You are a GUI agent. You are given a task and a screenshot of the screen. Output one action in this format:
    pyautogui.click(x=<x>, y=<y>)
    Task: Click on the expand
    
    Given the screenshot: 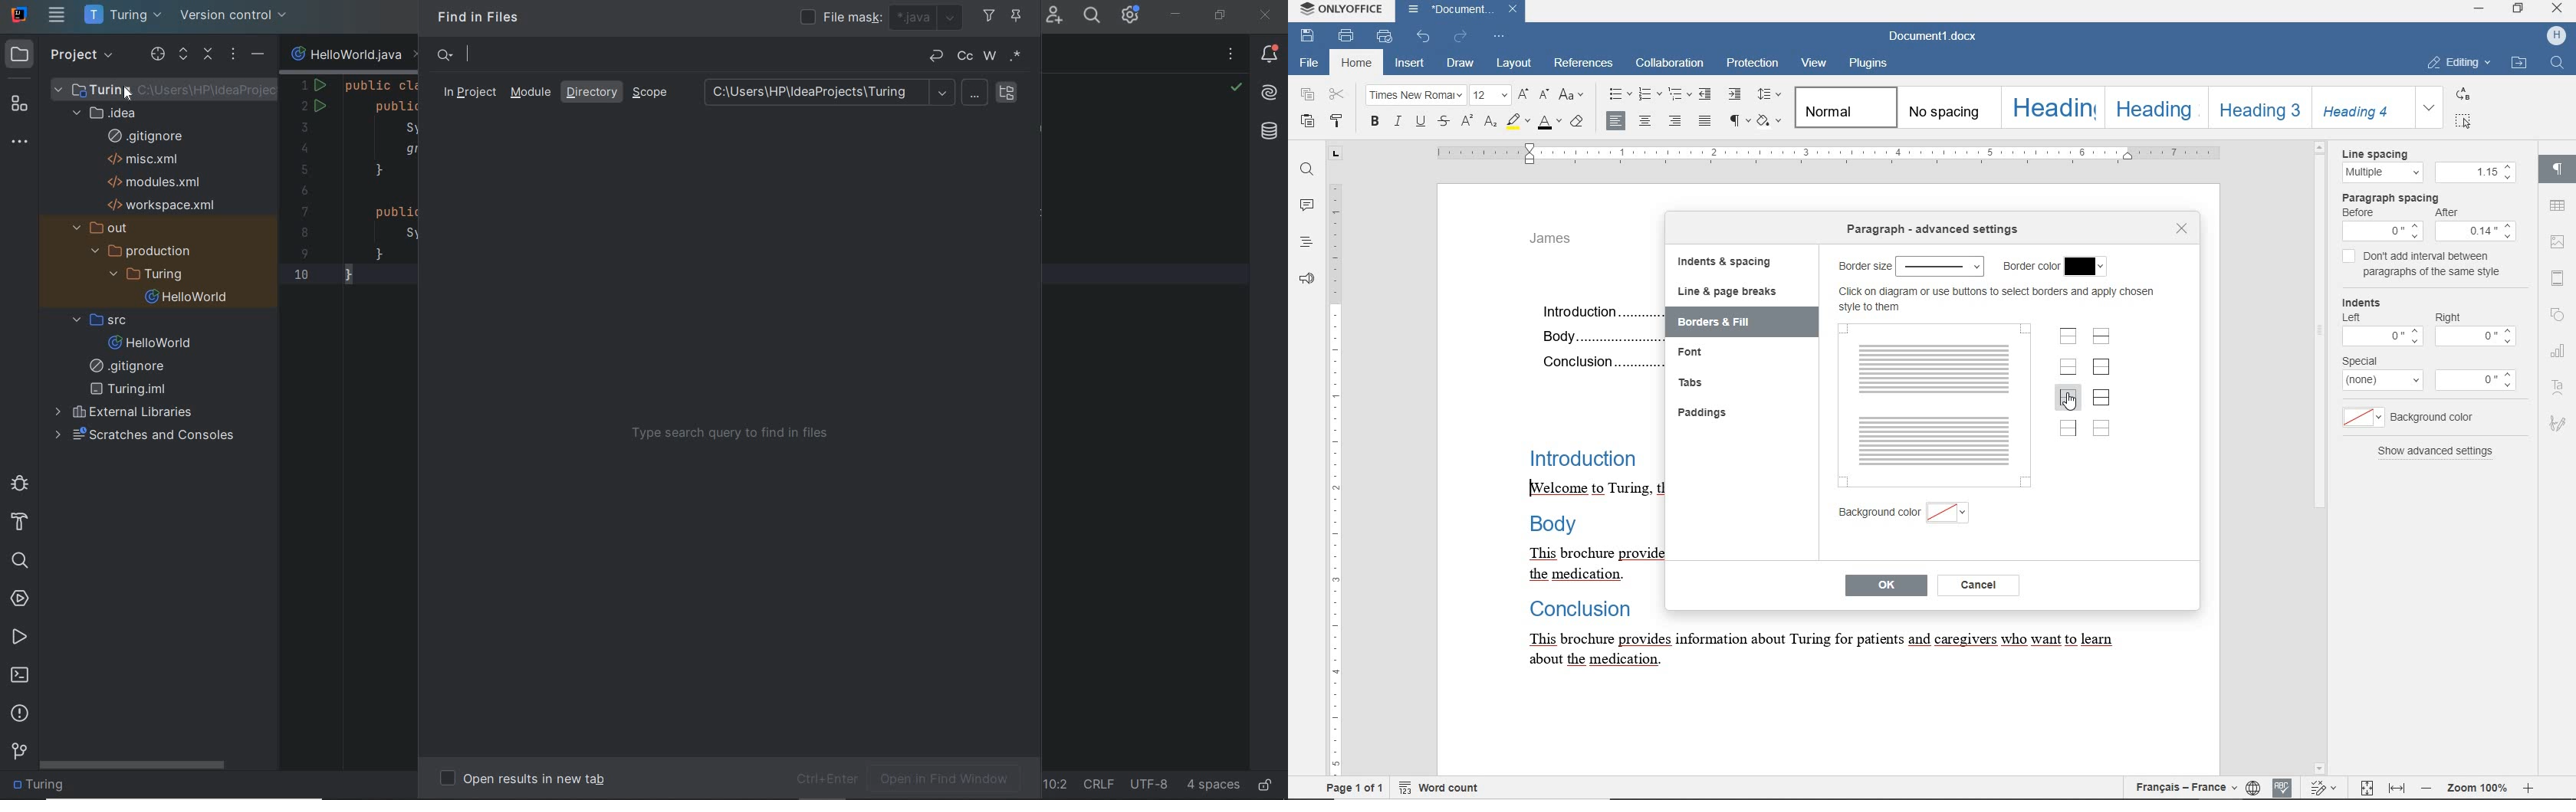 What is the action you would take?
    pyautogui.click(x=2428, y=109)
    